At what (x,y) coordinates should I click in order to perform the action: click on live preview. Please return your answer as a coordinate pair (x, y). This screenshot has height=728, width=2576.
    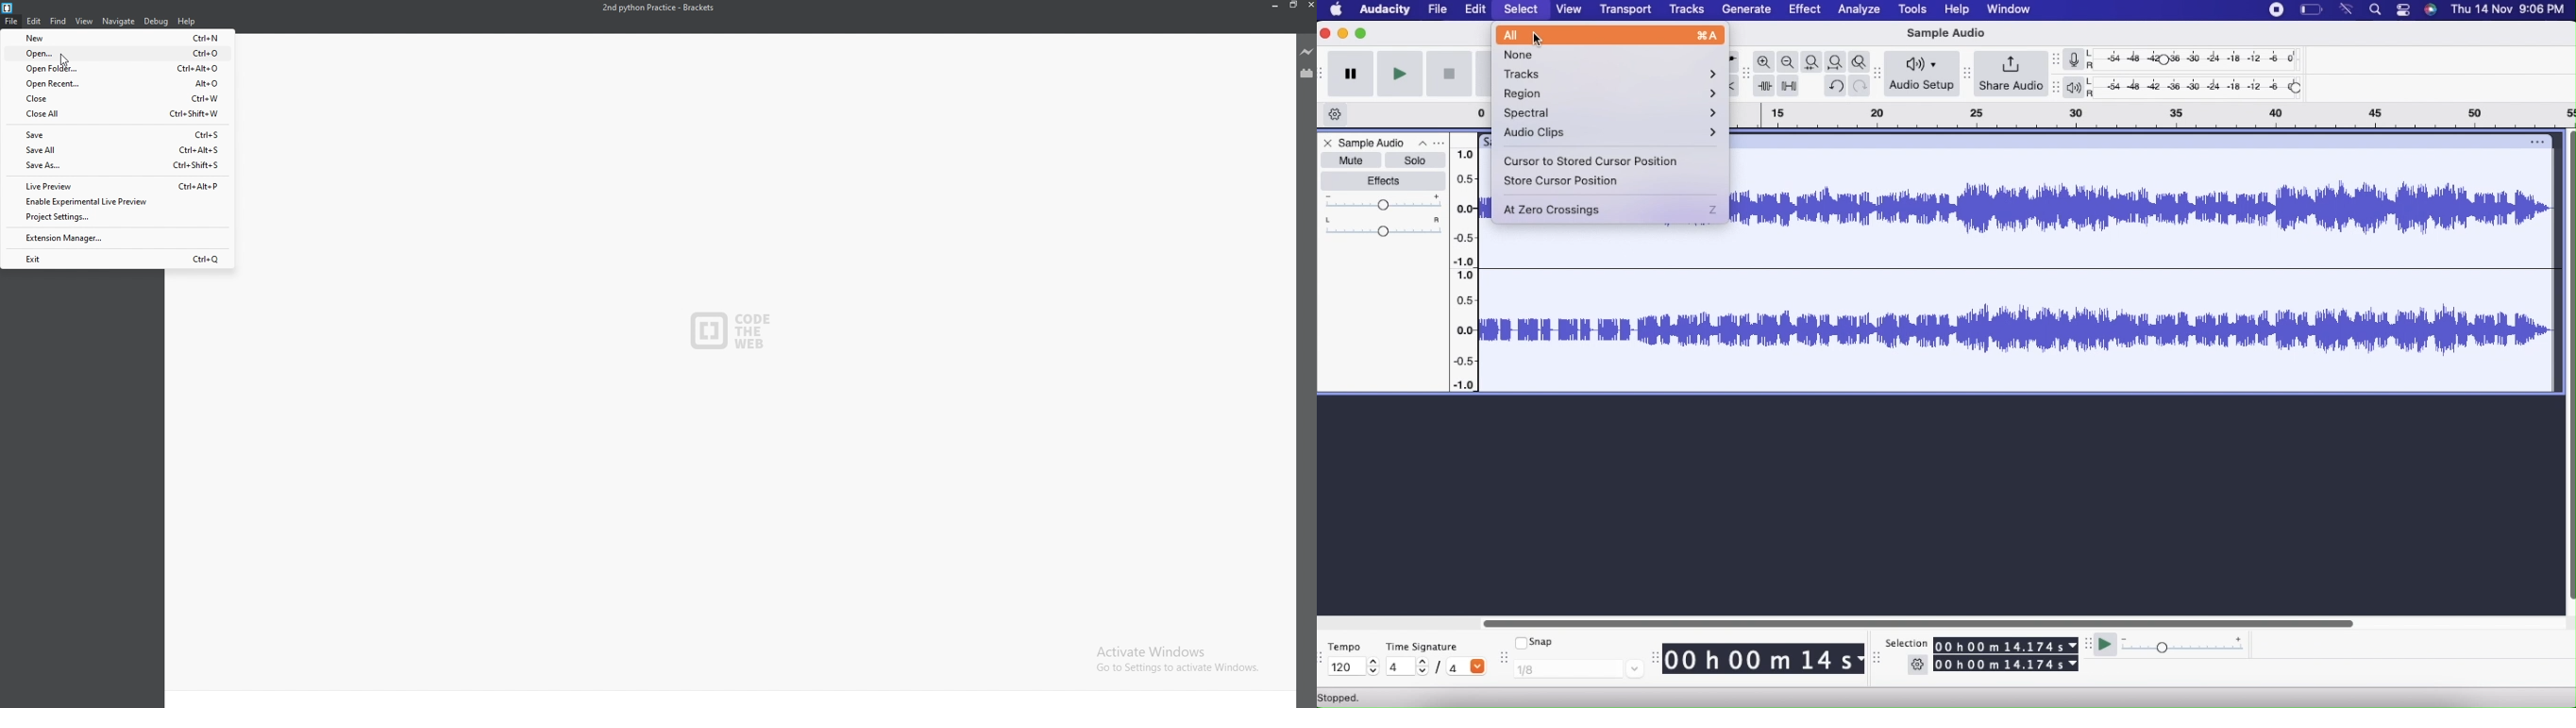
    Looking at the image, I should click on (117, 186).